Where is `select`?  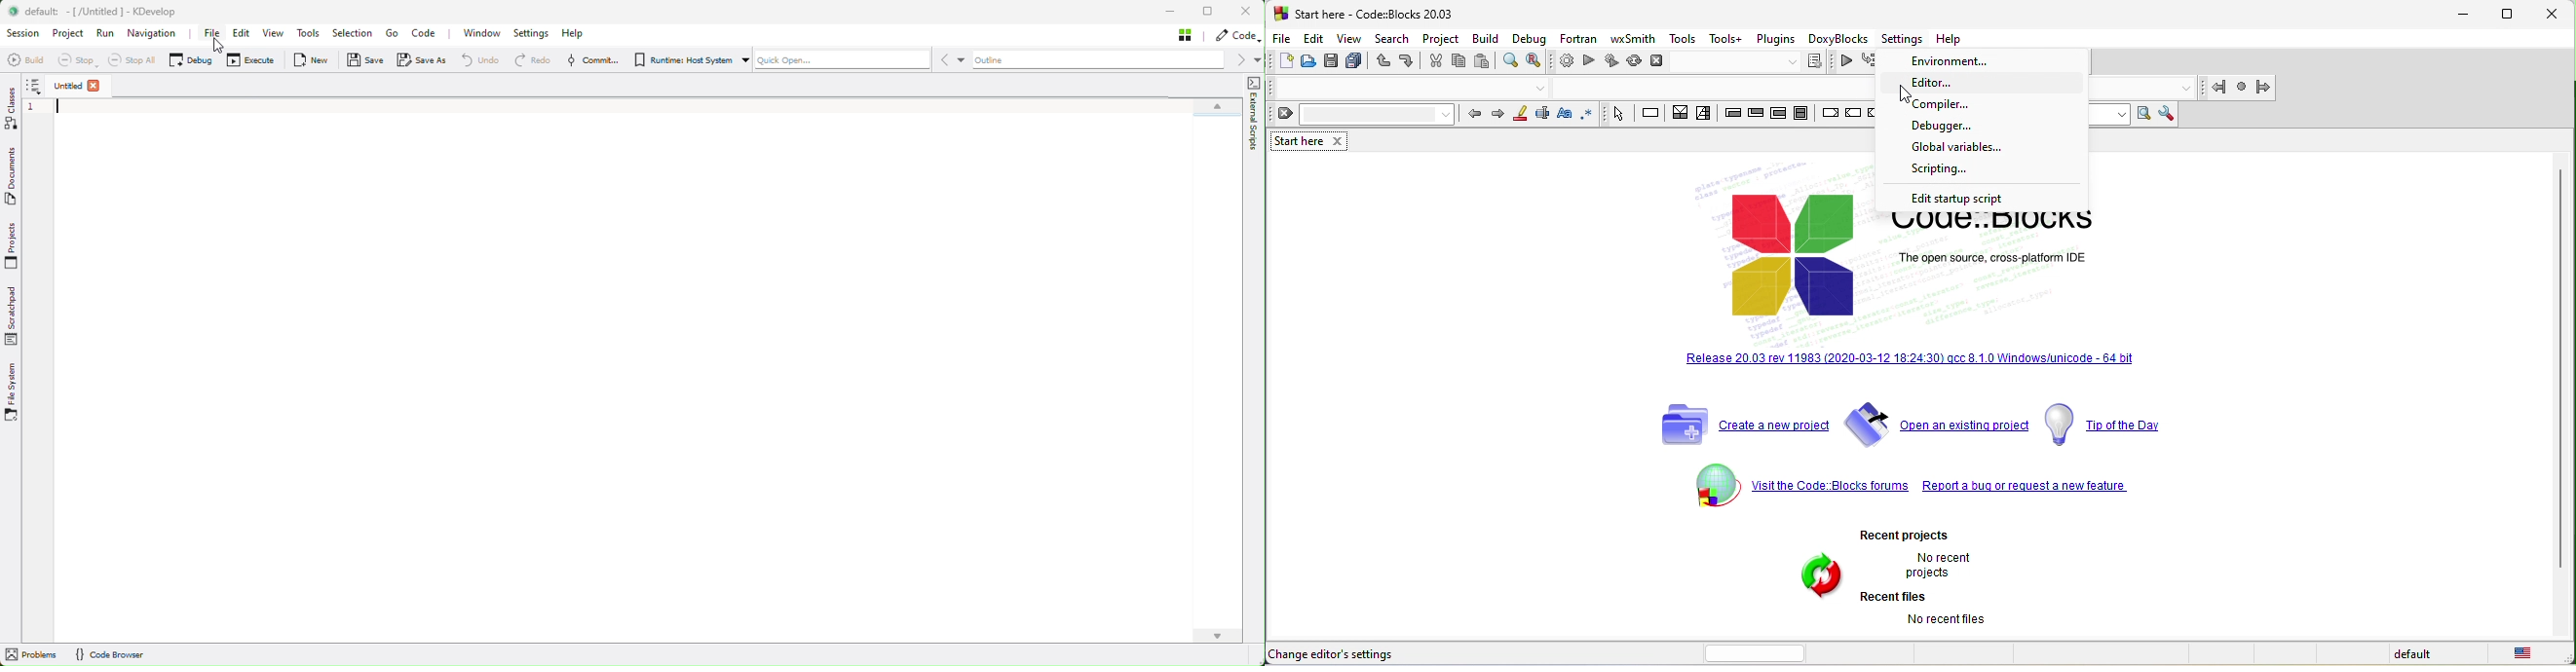
select is located at coordinates (1621, 114).